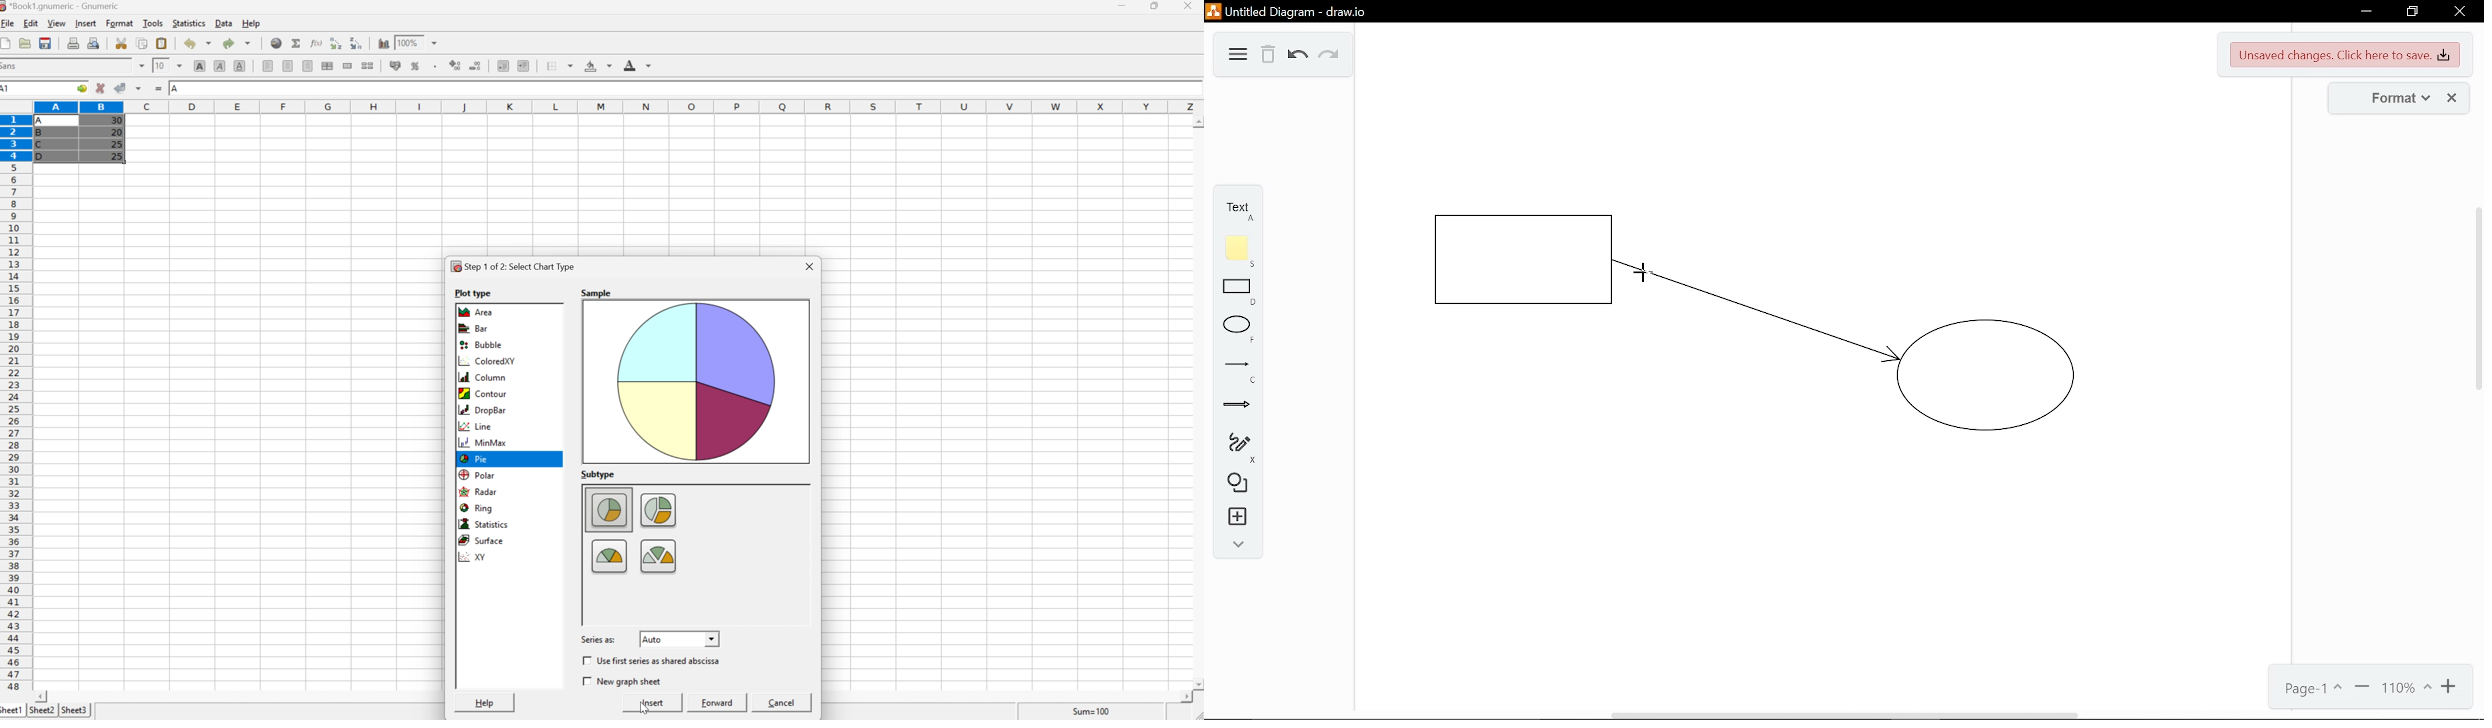 The image size is (2492, 728). I want to click on Forward, so click(718, 702).